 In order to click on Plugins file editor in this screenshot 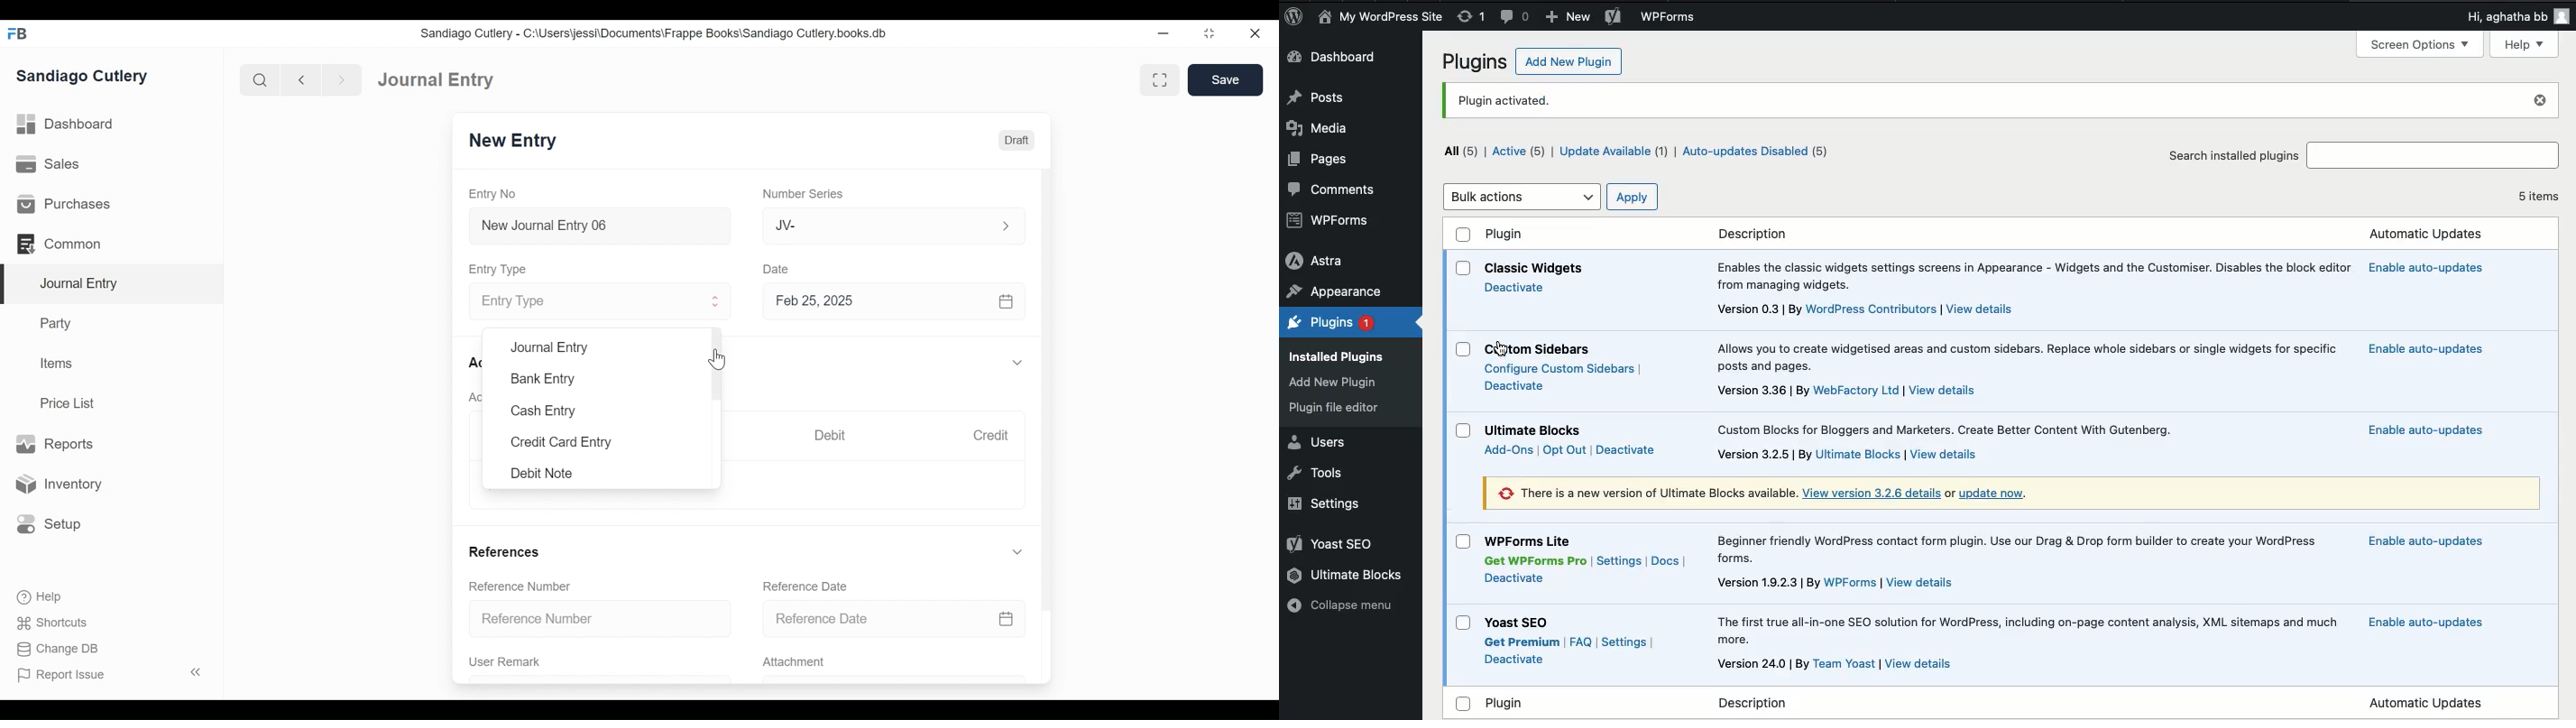, I will do `click(1338, 408)`.